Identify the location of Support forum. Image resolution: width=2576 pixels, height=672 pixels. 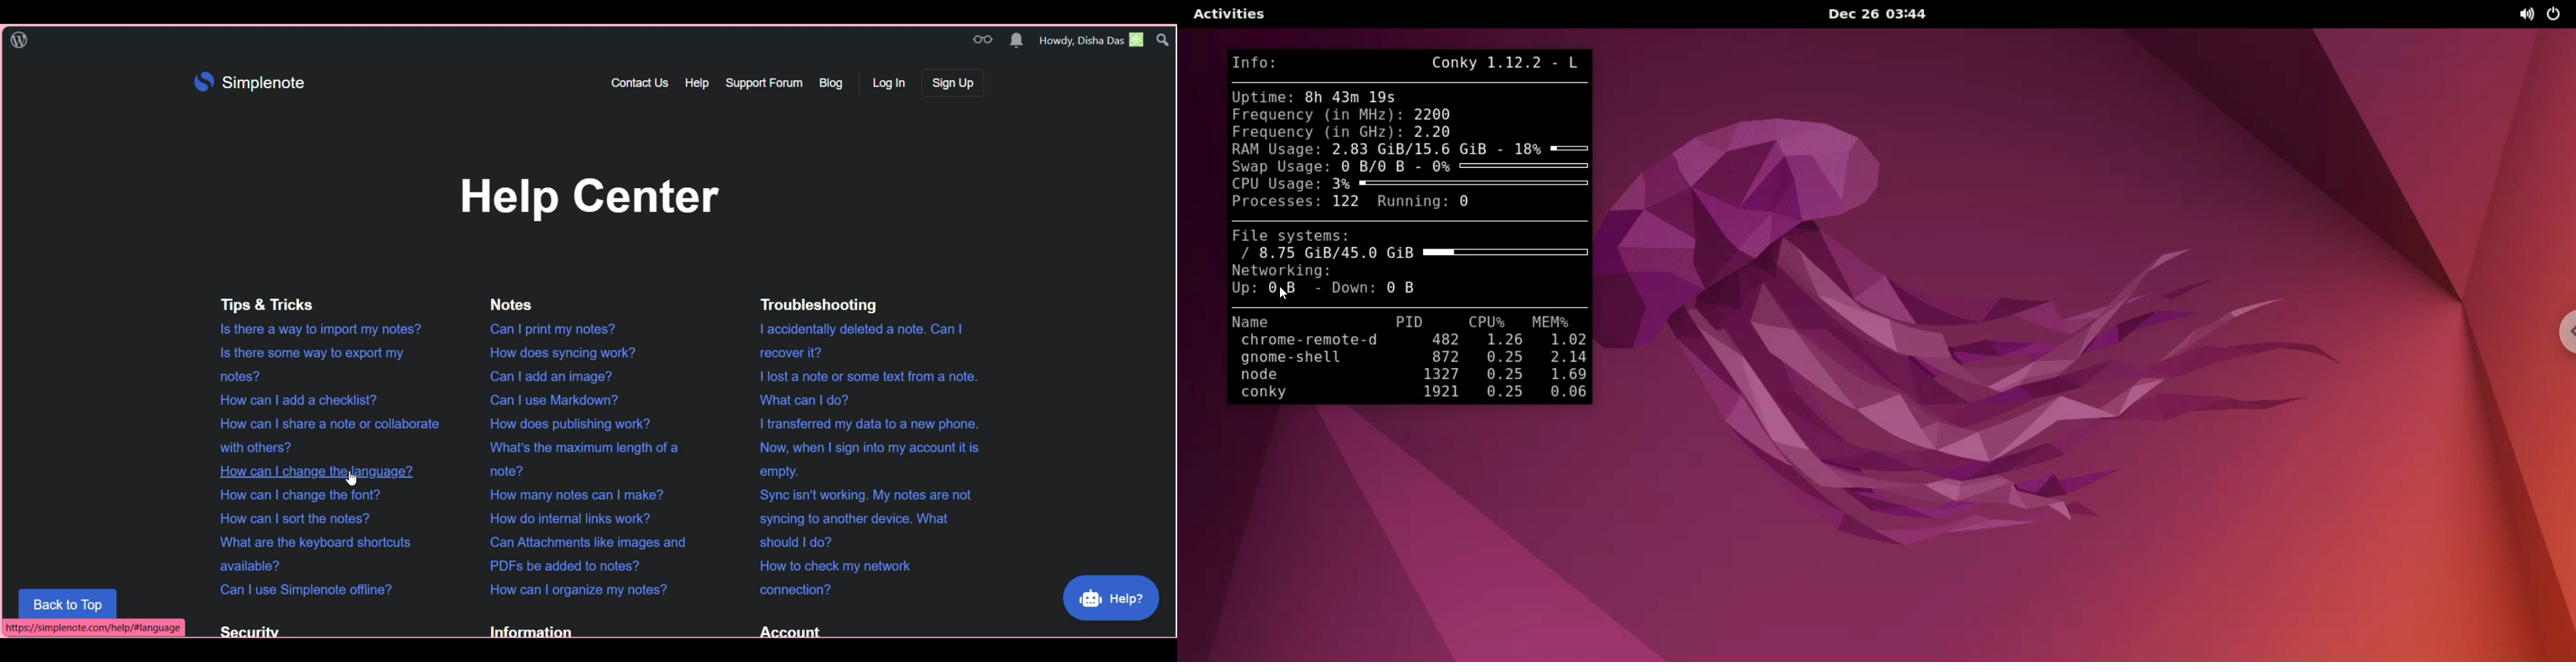
(765, 83).